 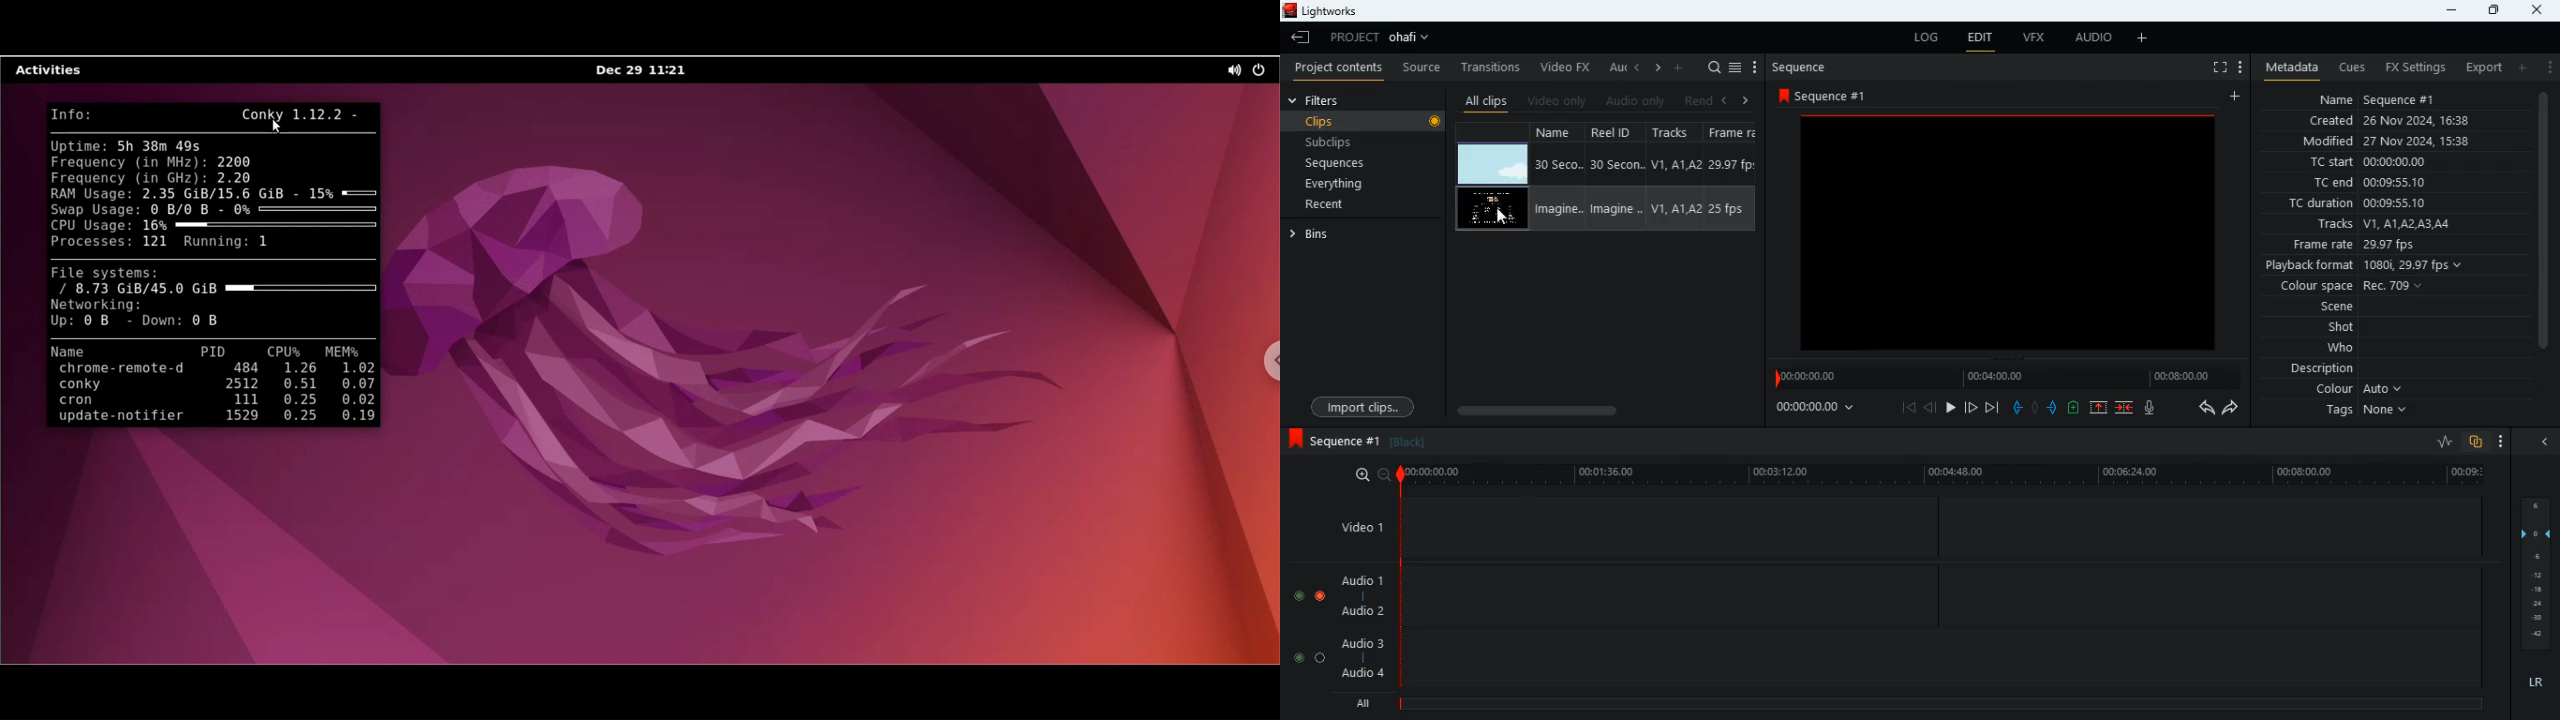 I want to click on CPU usage:, so click(x=95, y=226).